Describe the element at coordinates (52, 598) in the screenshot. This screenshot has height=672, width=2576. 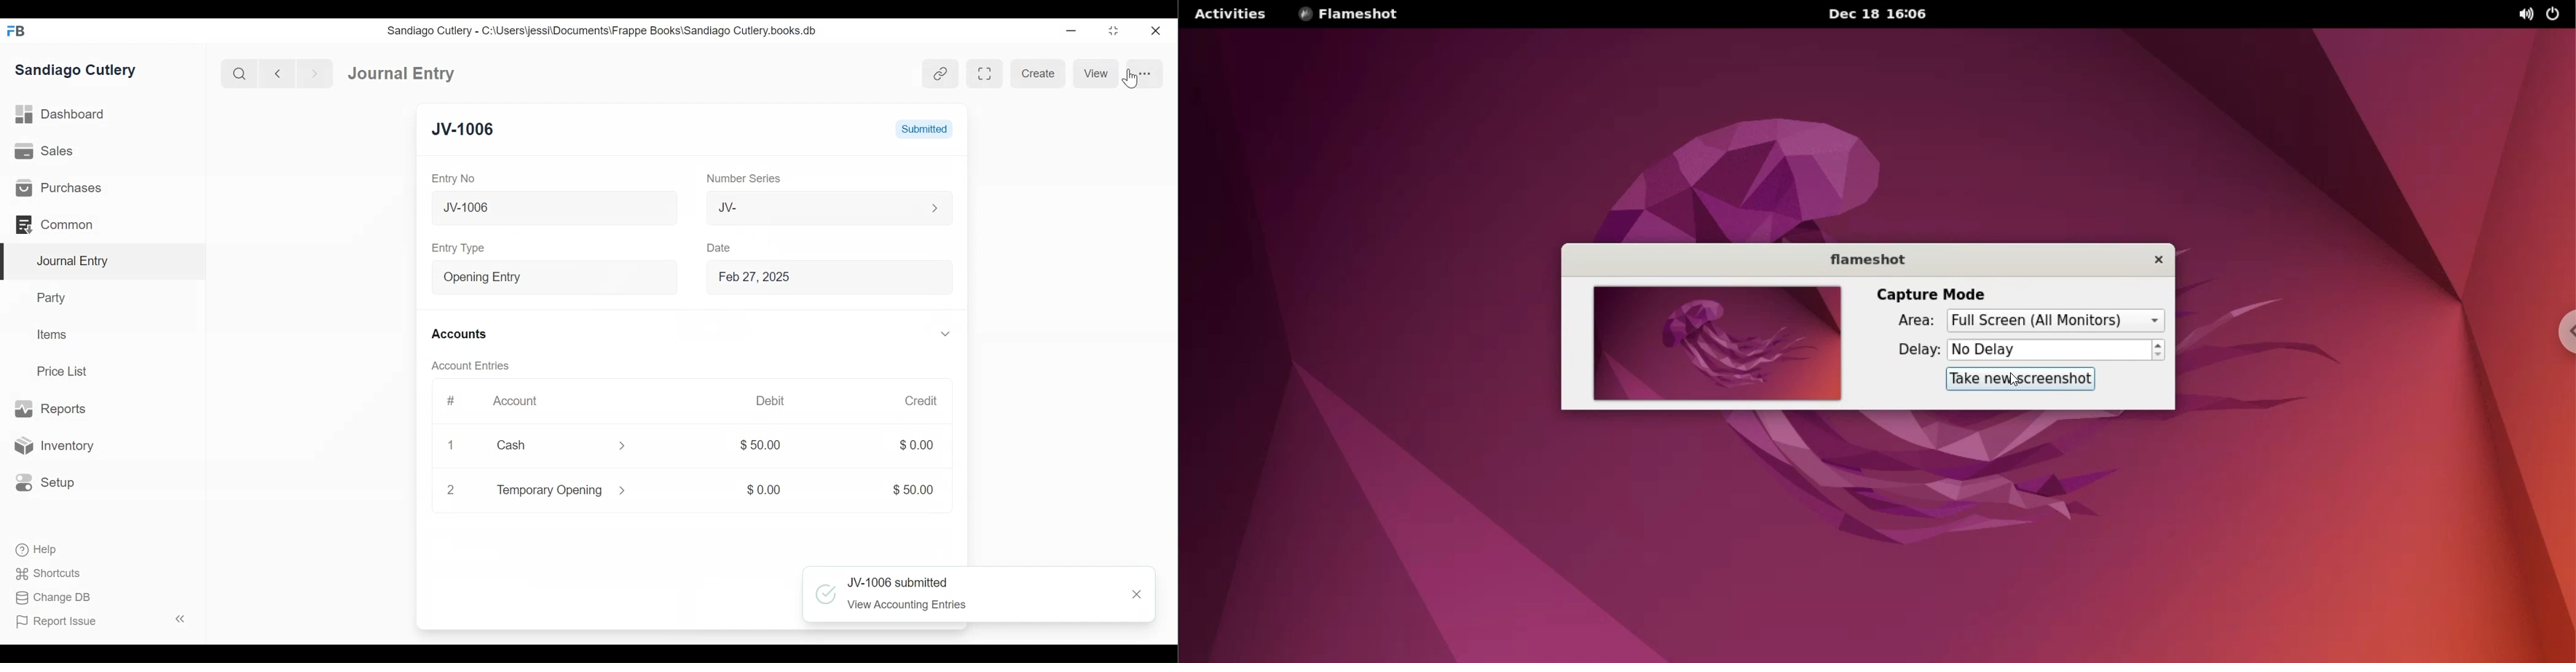
I see `Change DB` at that location.